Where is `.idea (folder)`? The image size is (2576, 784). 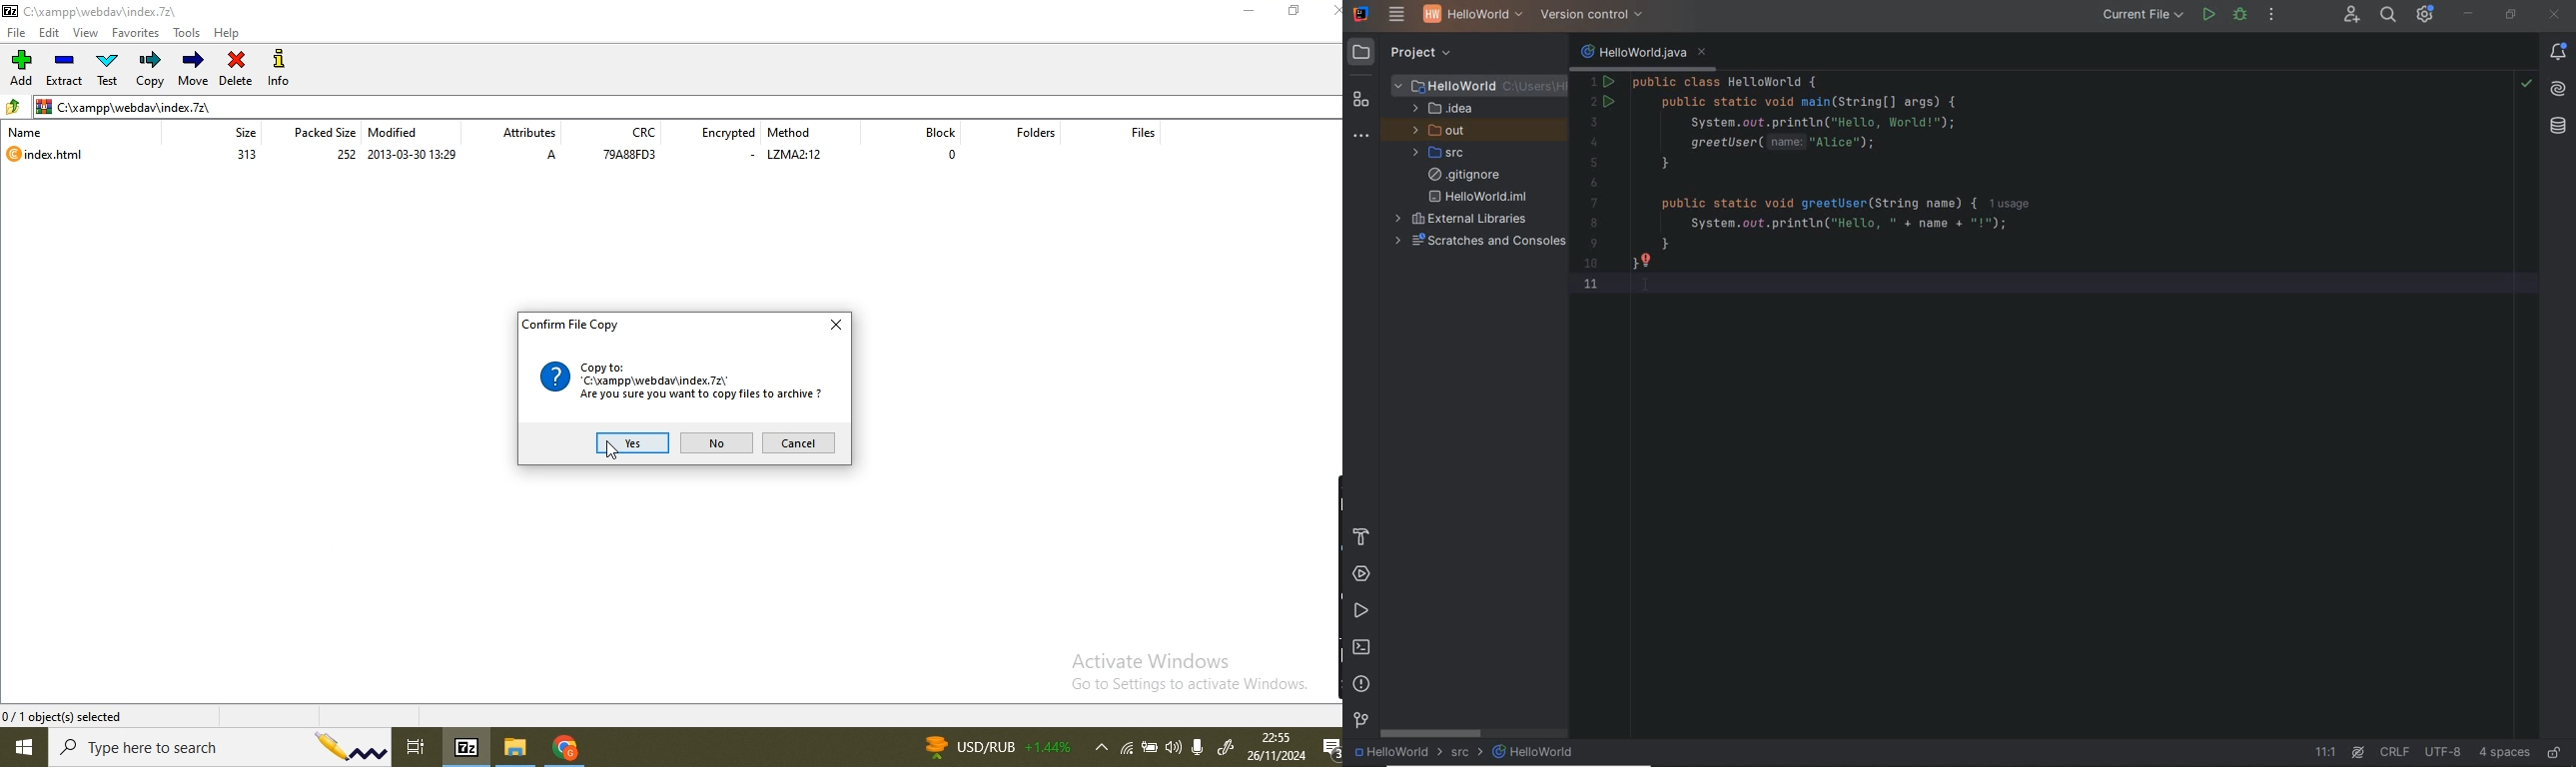
.idea (folder) is located at coordinates (1439, 109).